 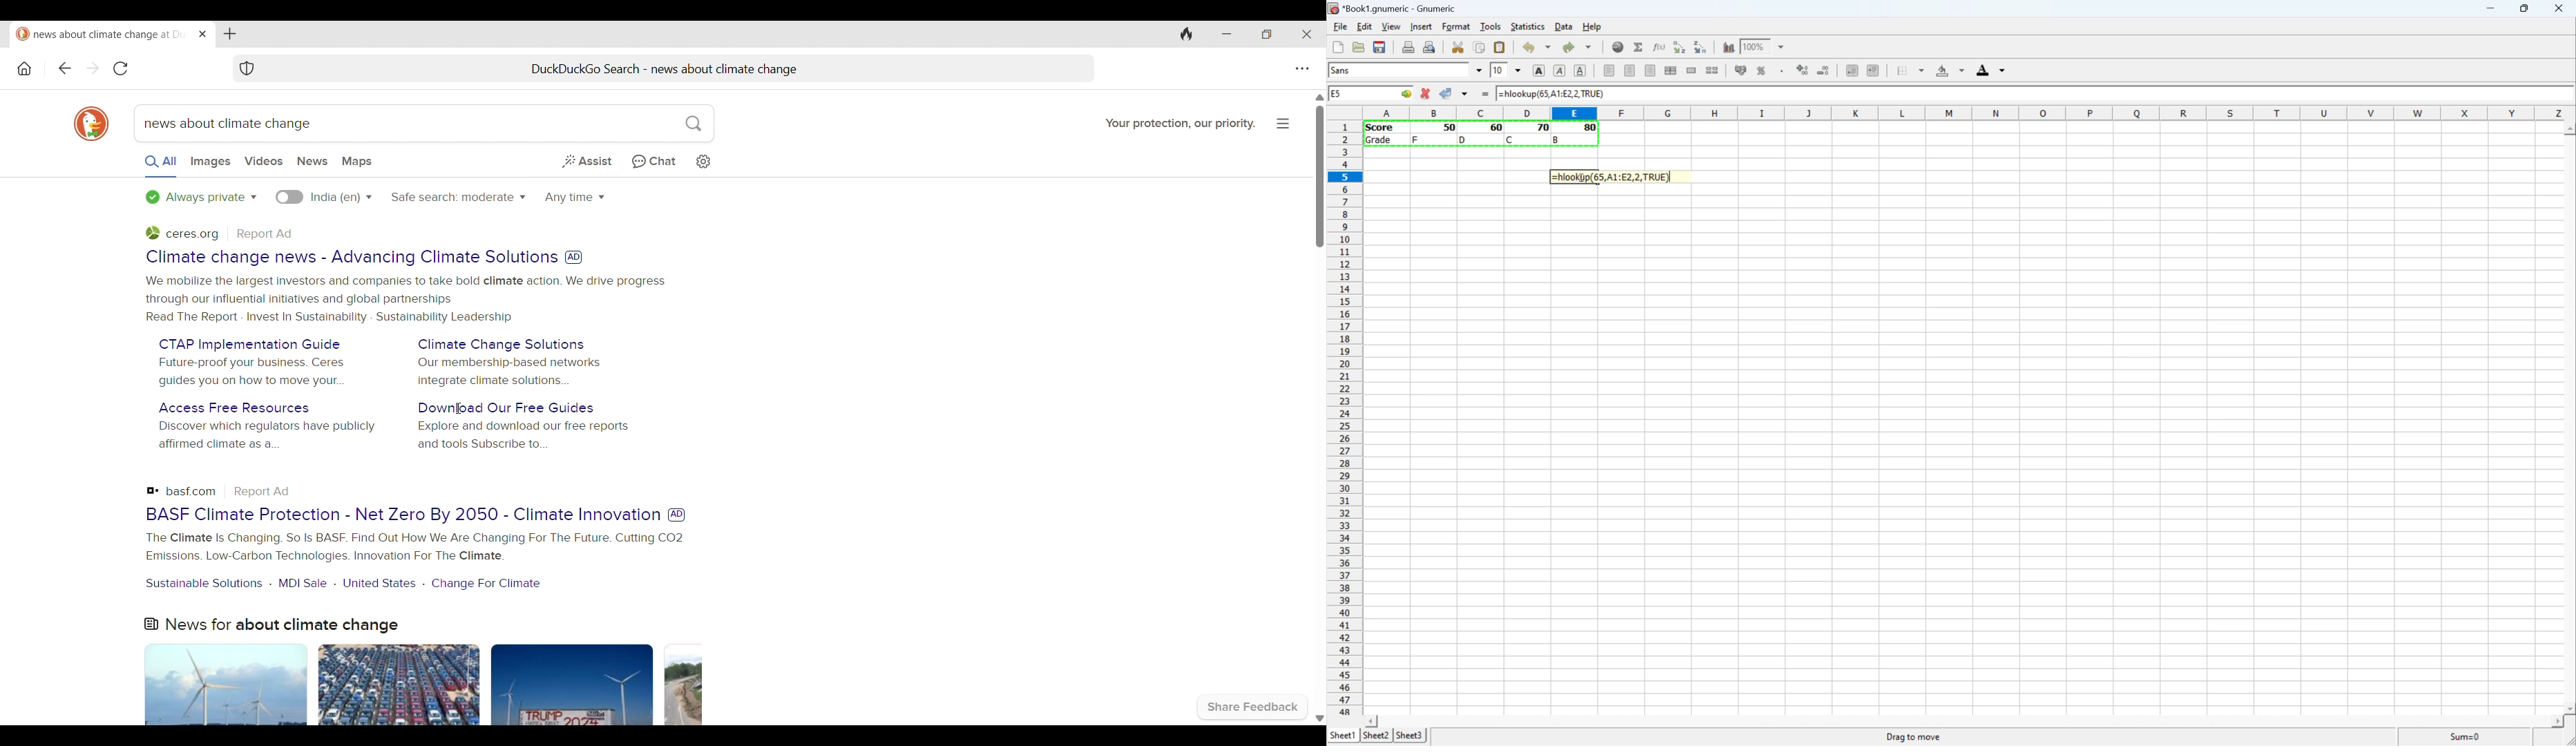 What do you see at coordinates (2526, 9) in the screenshot?
I see `Restore Down` at bounding box center [2526, 9].